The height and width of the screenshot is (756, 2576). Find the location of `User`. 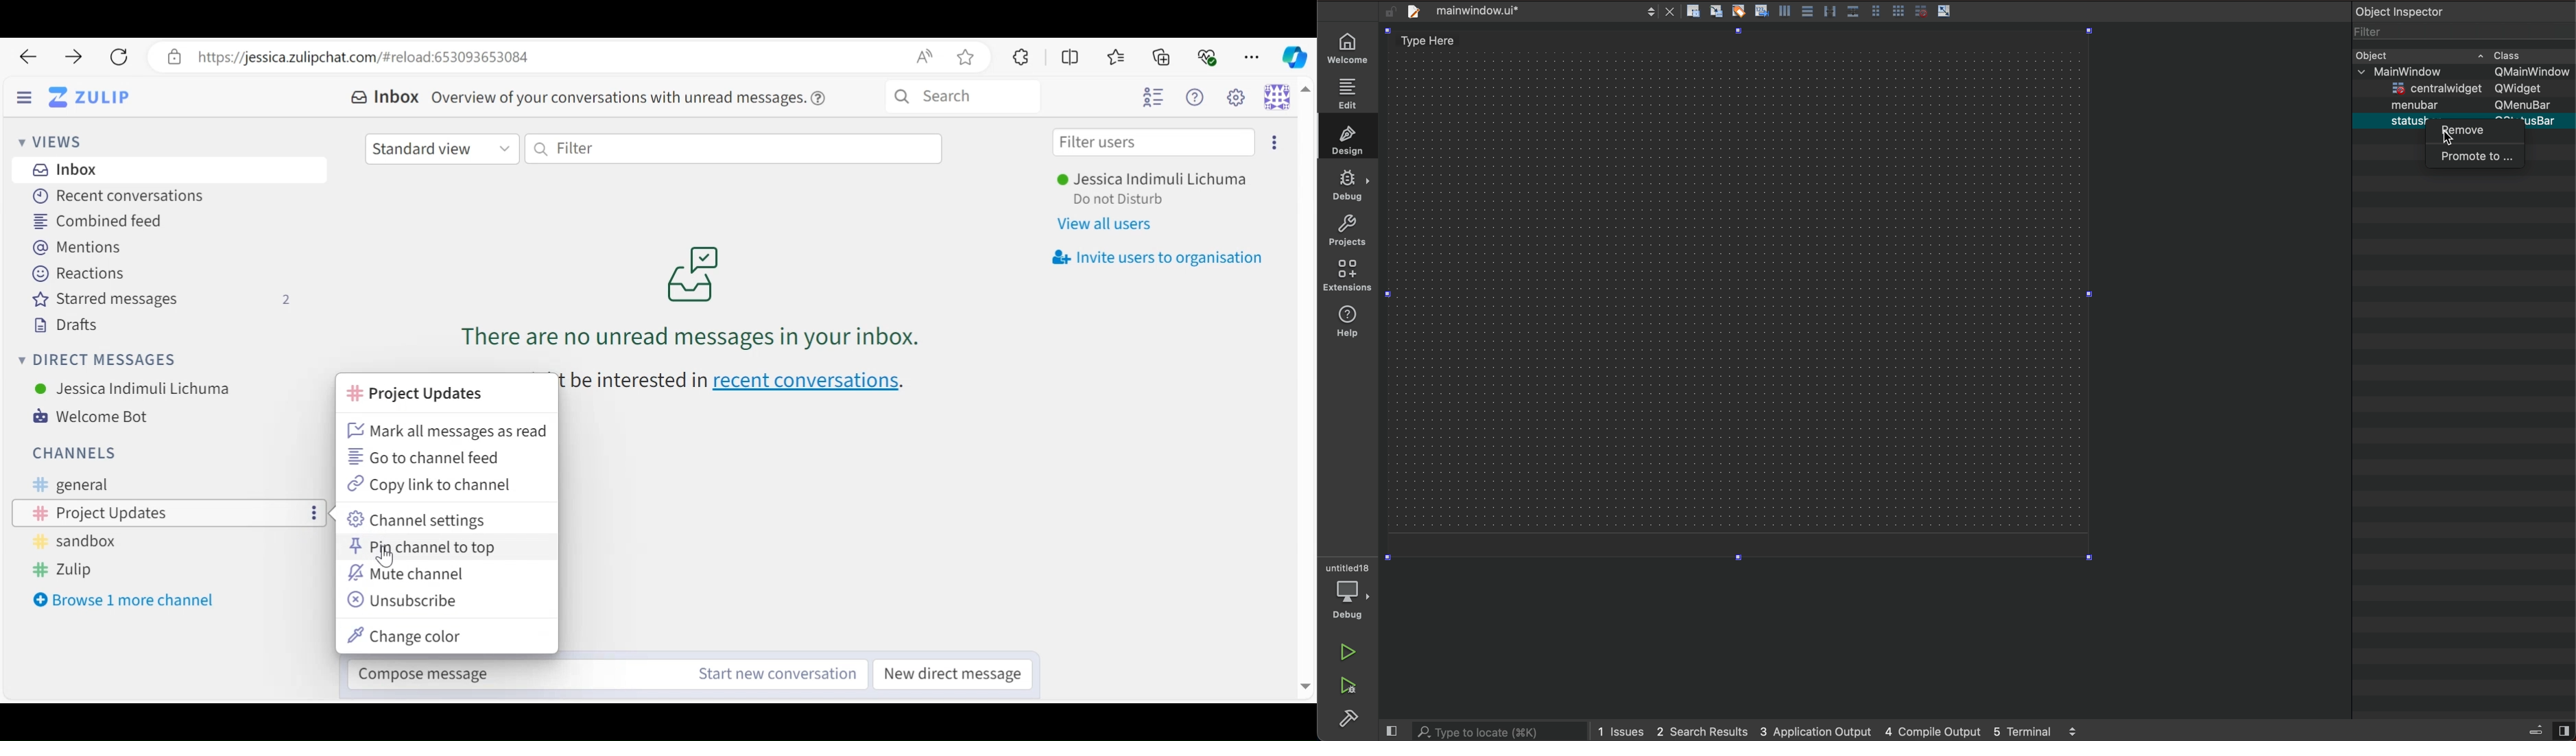

User is located at coordinates (1157, 180).